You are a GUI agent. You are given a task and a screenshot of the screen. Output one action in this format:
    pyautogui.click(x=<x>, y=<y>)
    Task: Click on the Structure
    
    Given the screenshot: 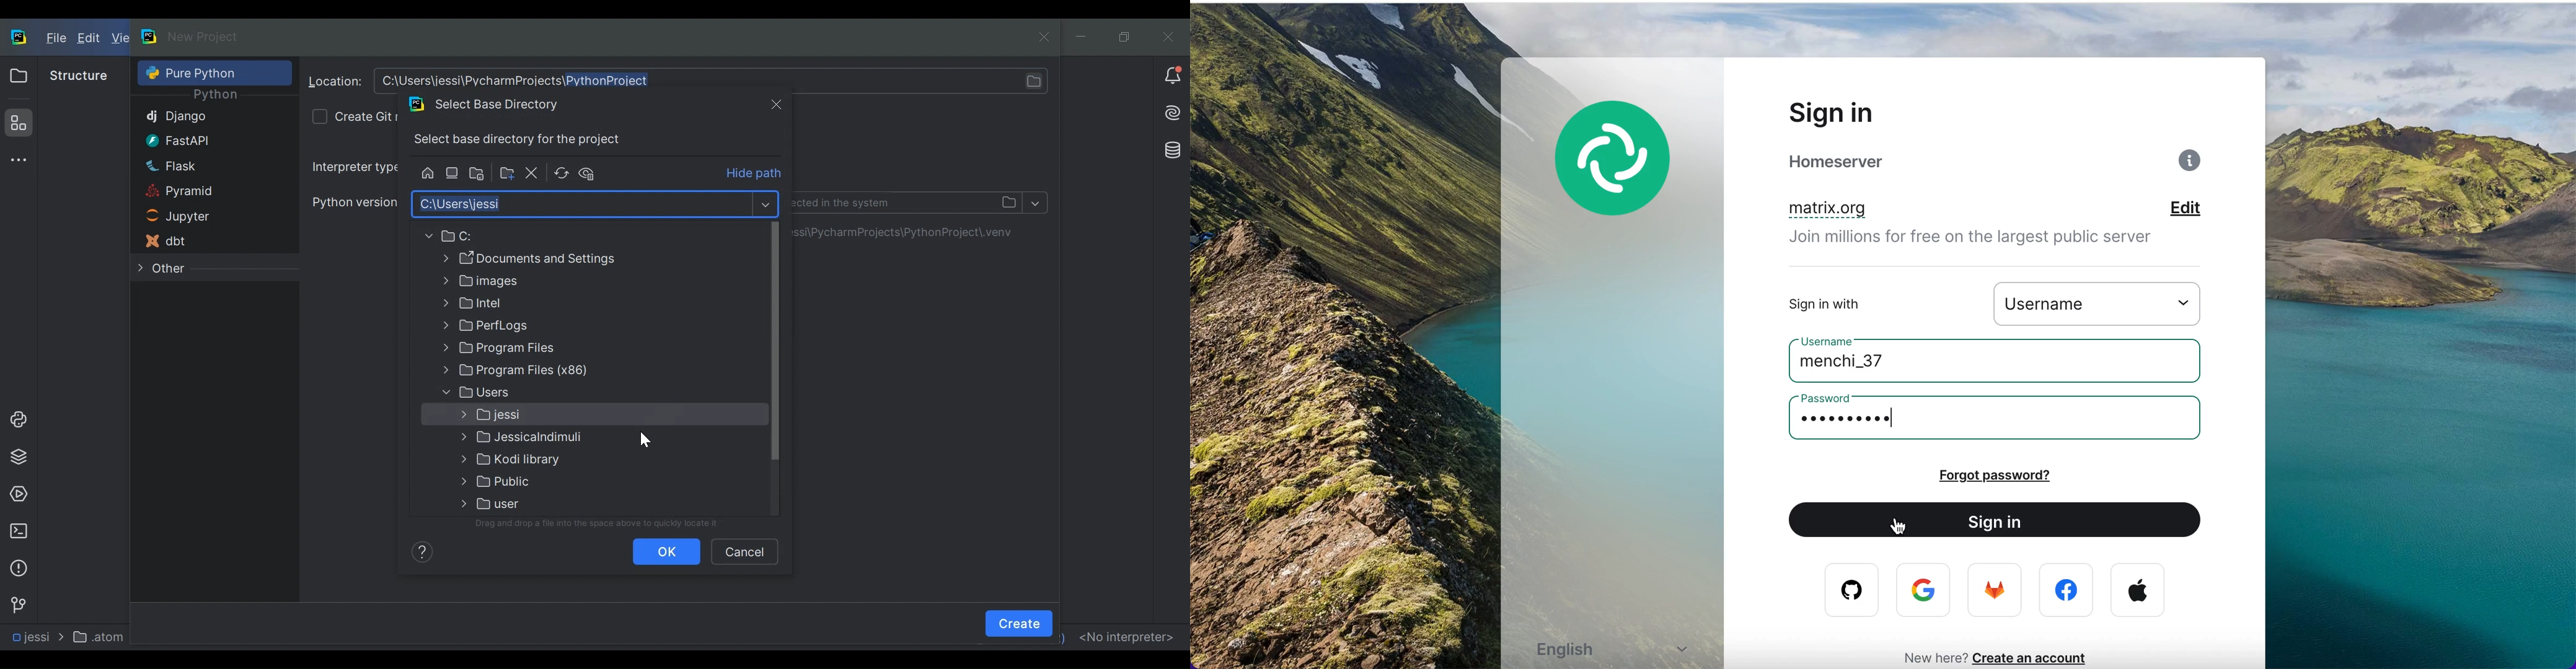 What is the action you would take?
    pyautogui.click(x=16, y=123)
    